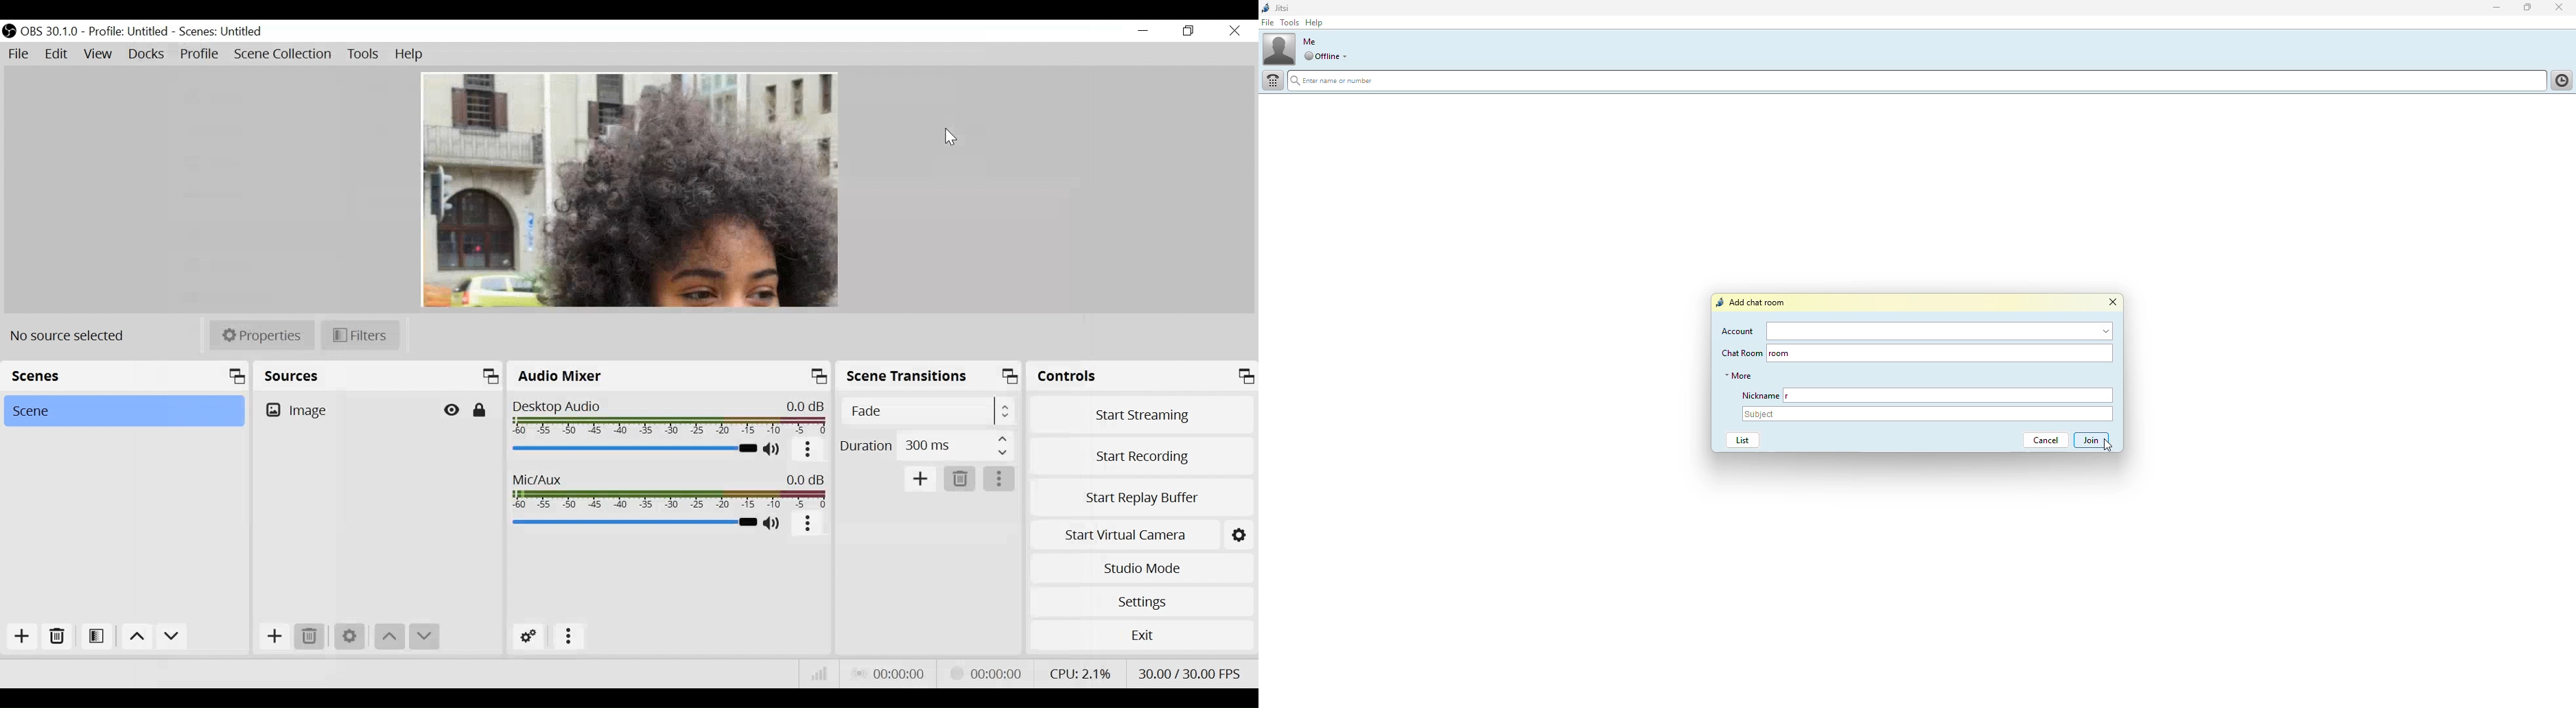 The height and width of the screenshot is (728, 2576). I want to click on Move down, so click(426, 637).